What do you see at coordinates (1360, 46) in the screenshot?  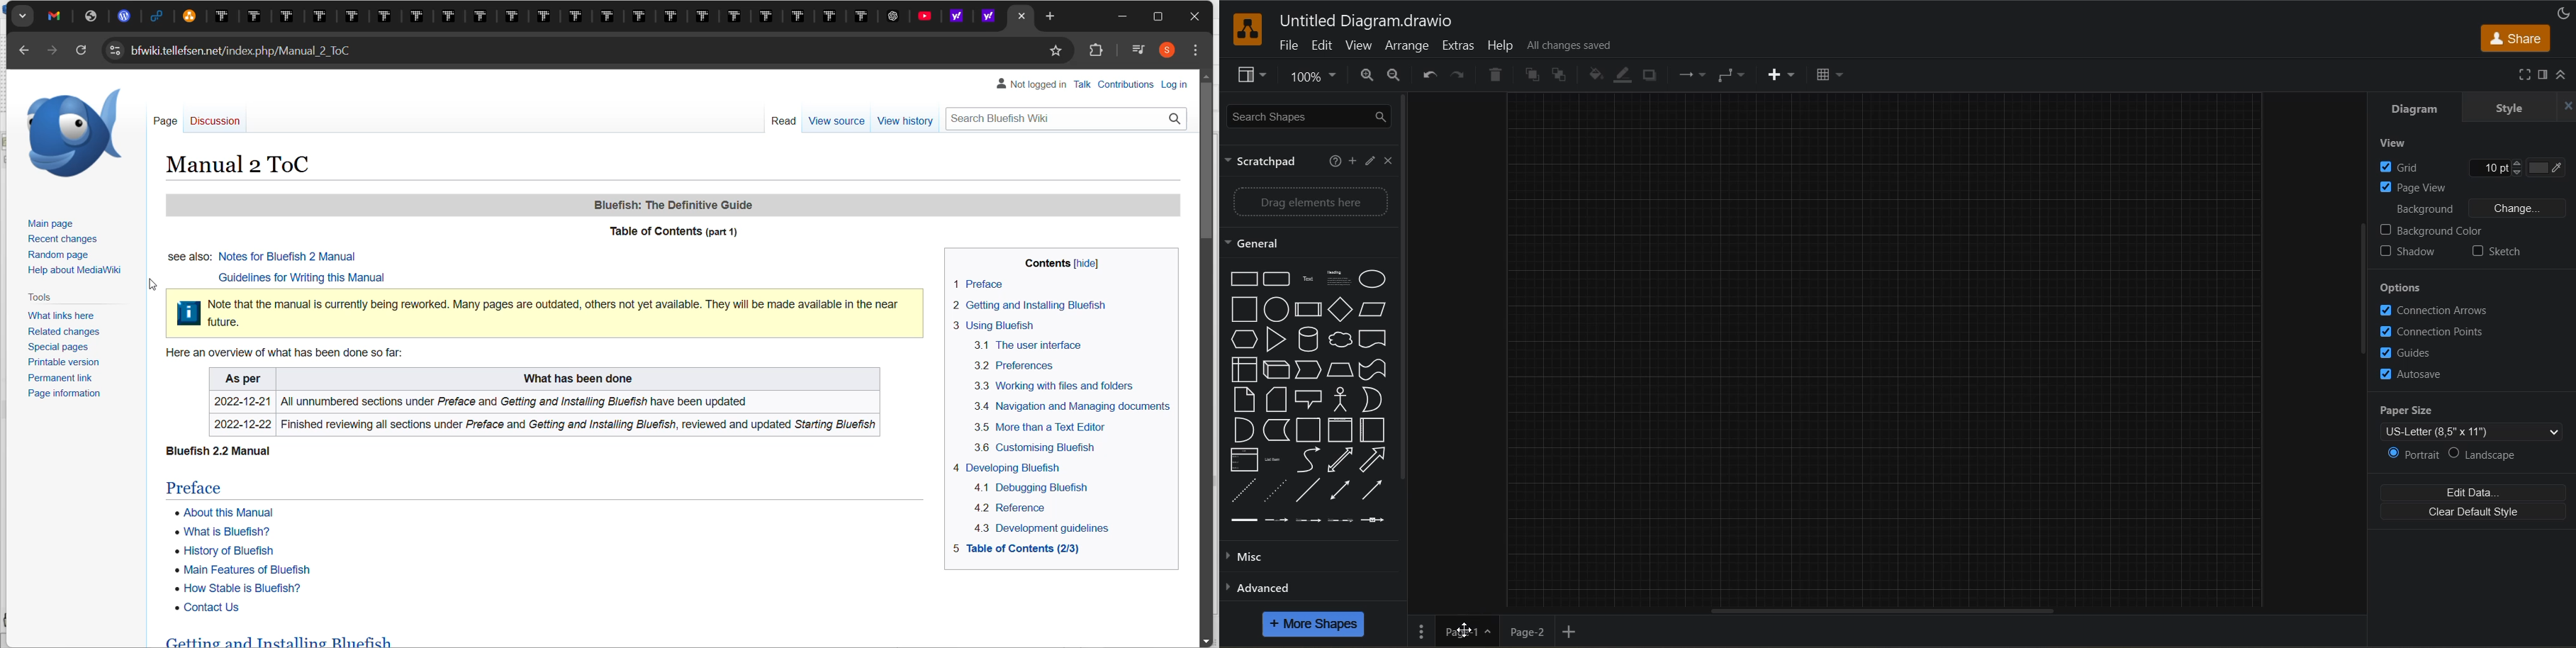 I see `view` at bounding box center [1360, 46].